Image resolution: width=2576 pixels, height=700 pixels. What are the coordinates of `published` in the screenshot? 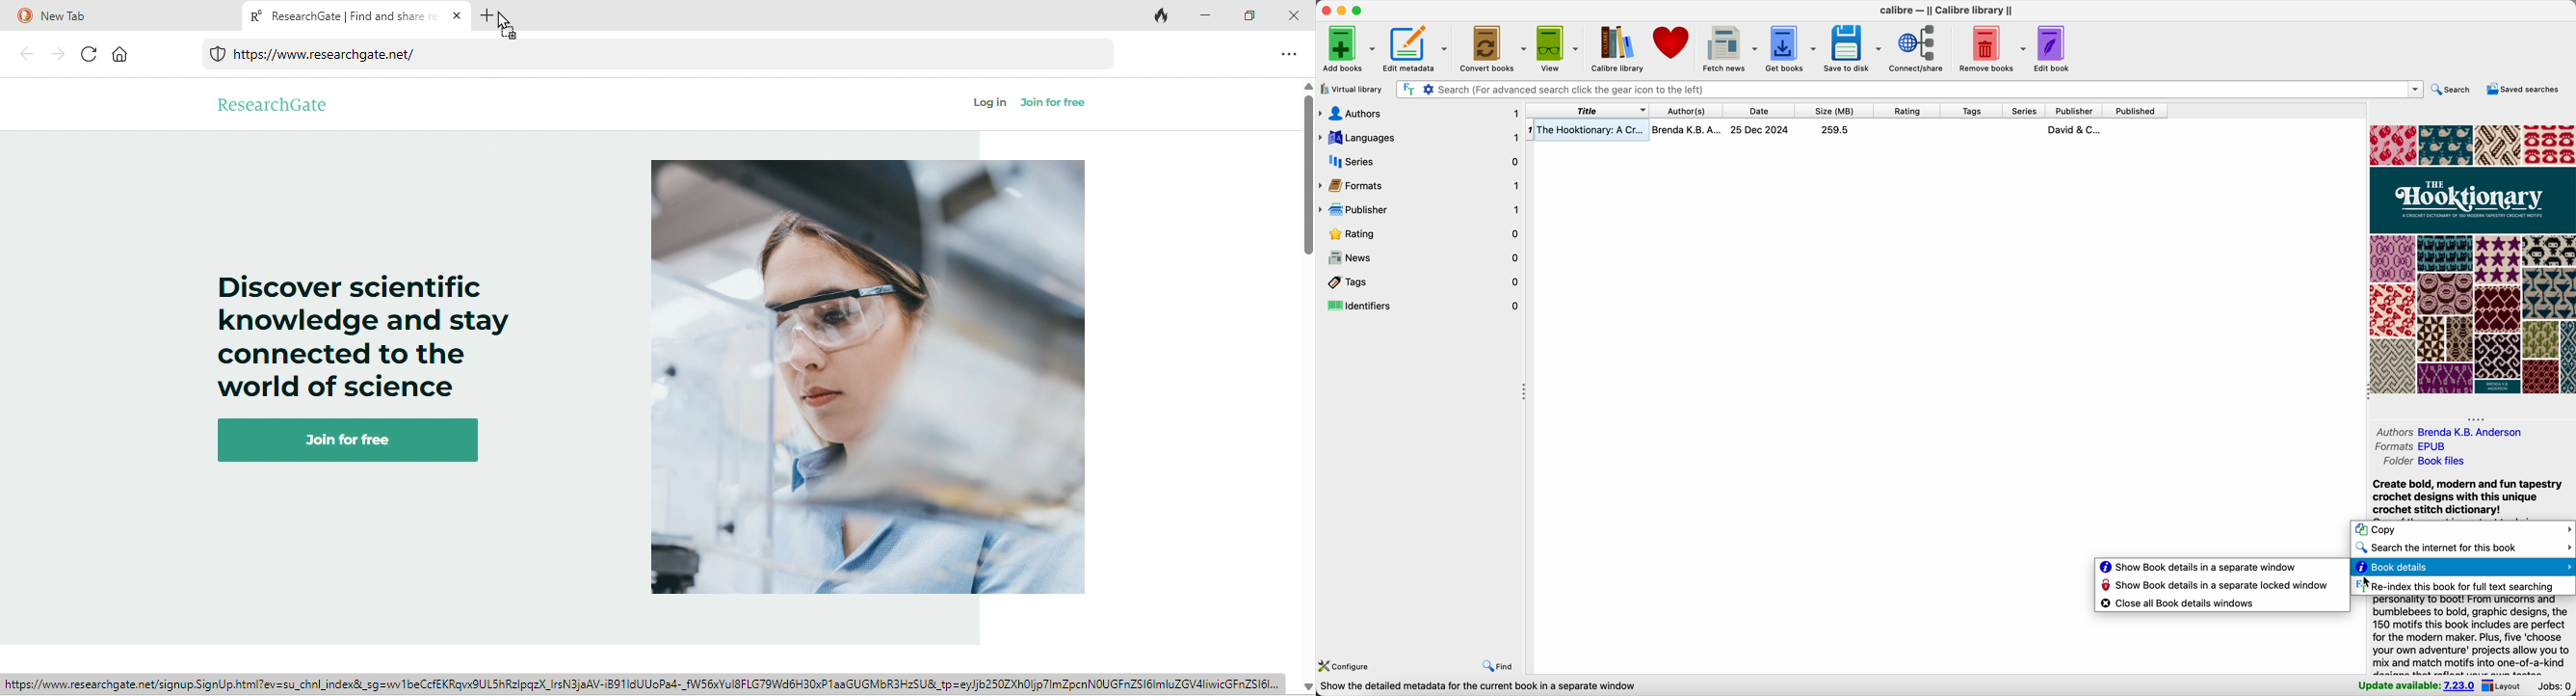 It's located at (2135, 110).